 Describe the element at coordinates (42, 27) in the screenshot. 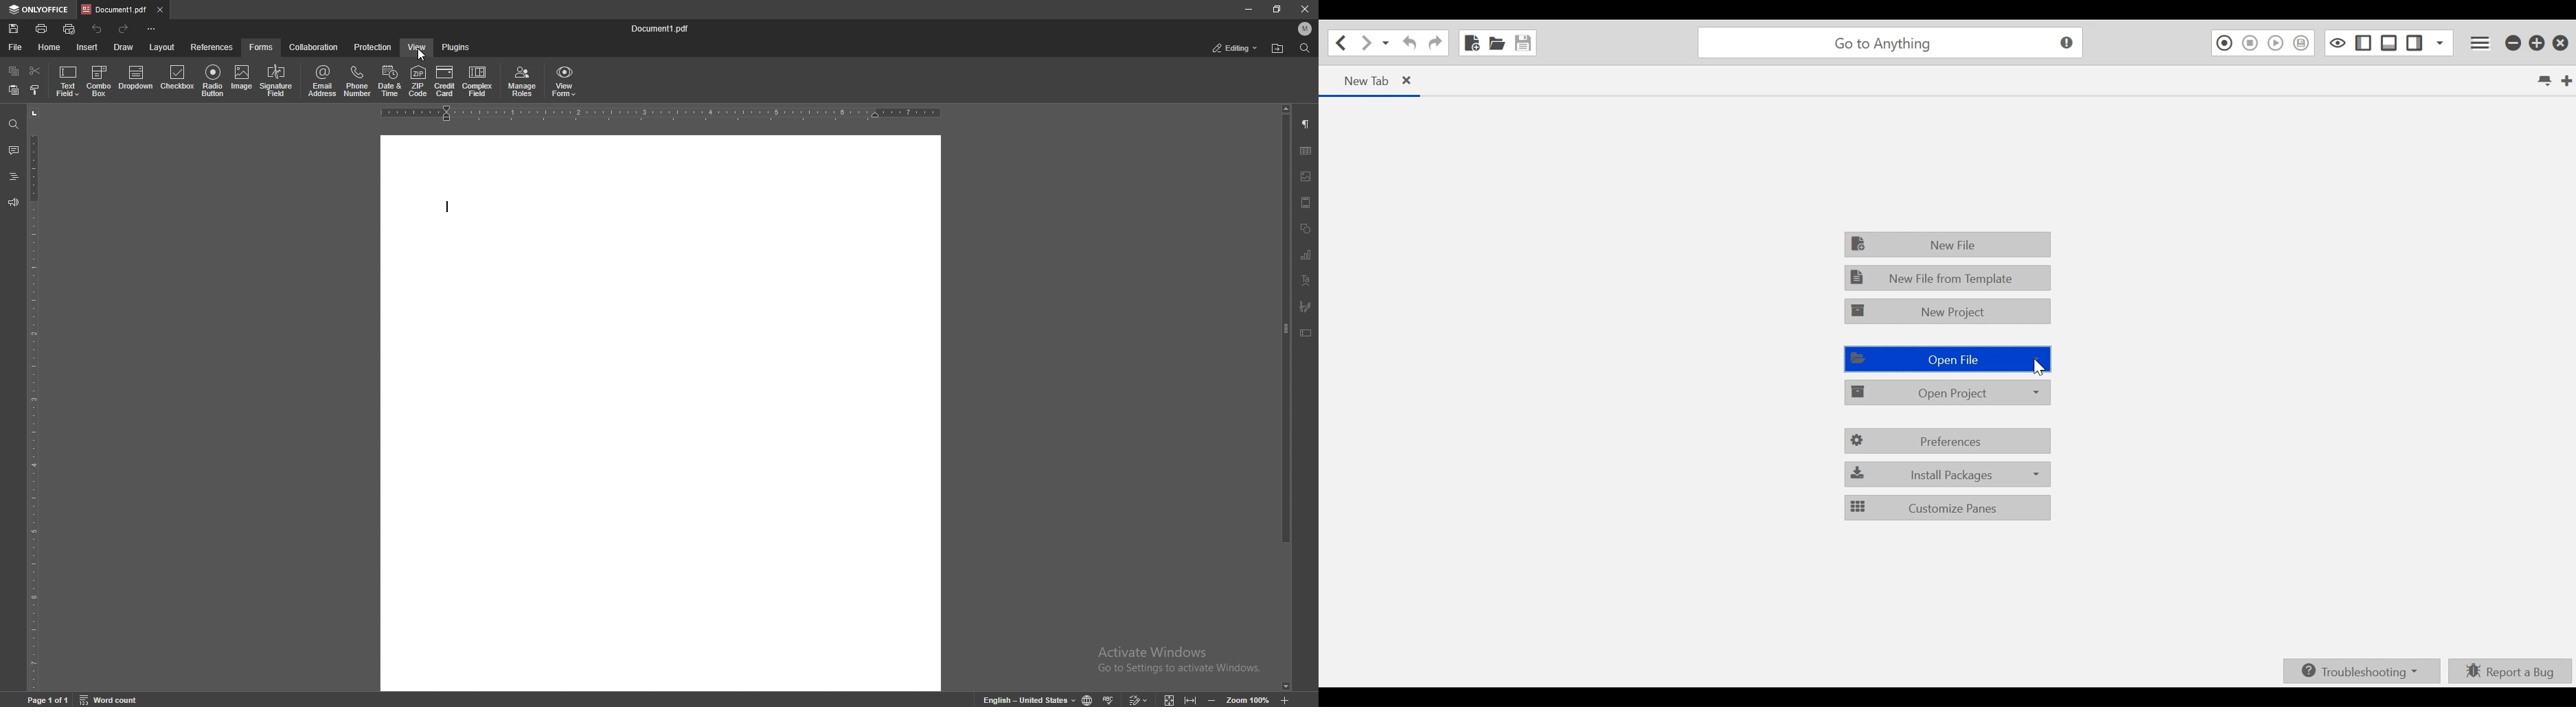

I see `print` at that location.